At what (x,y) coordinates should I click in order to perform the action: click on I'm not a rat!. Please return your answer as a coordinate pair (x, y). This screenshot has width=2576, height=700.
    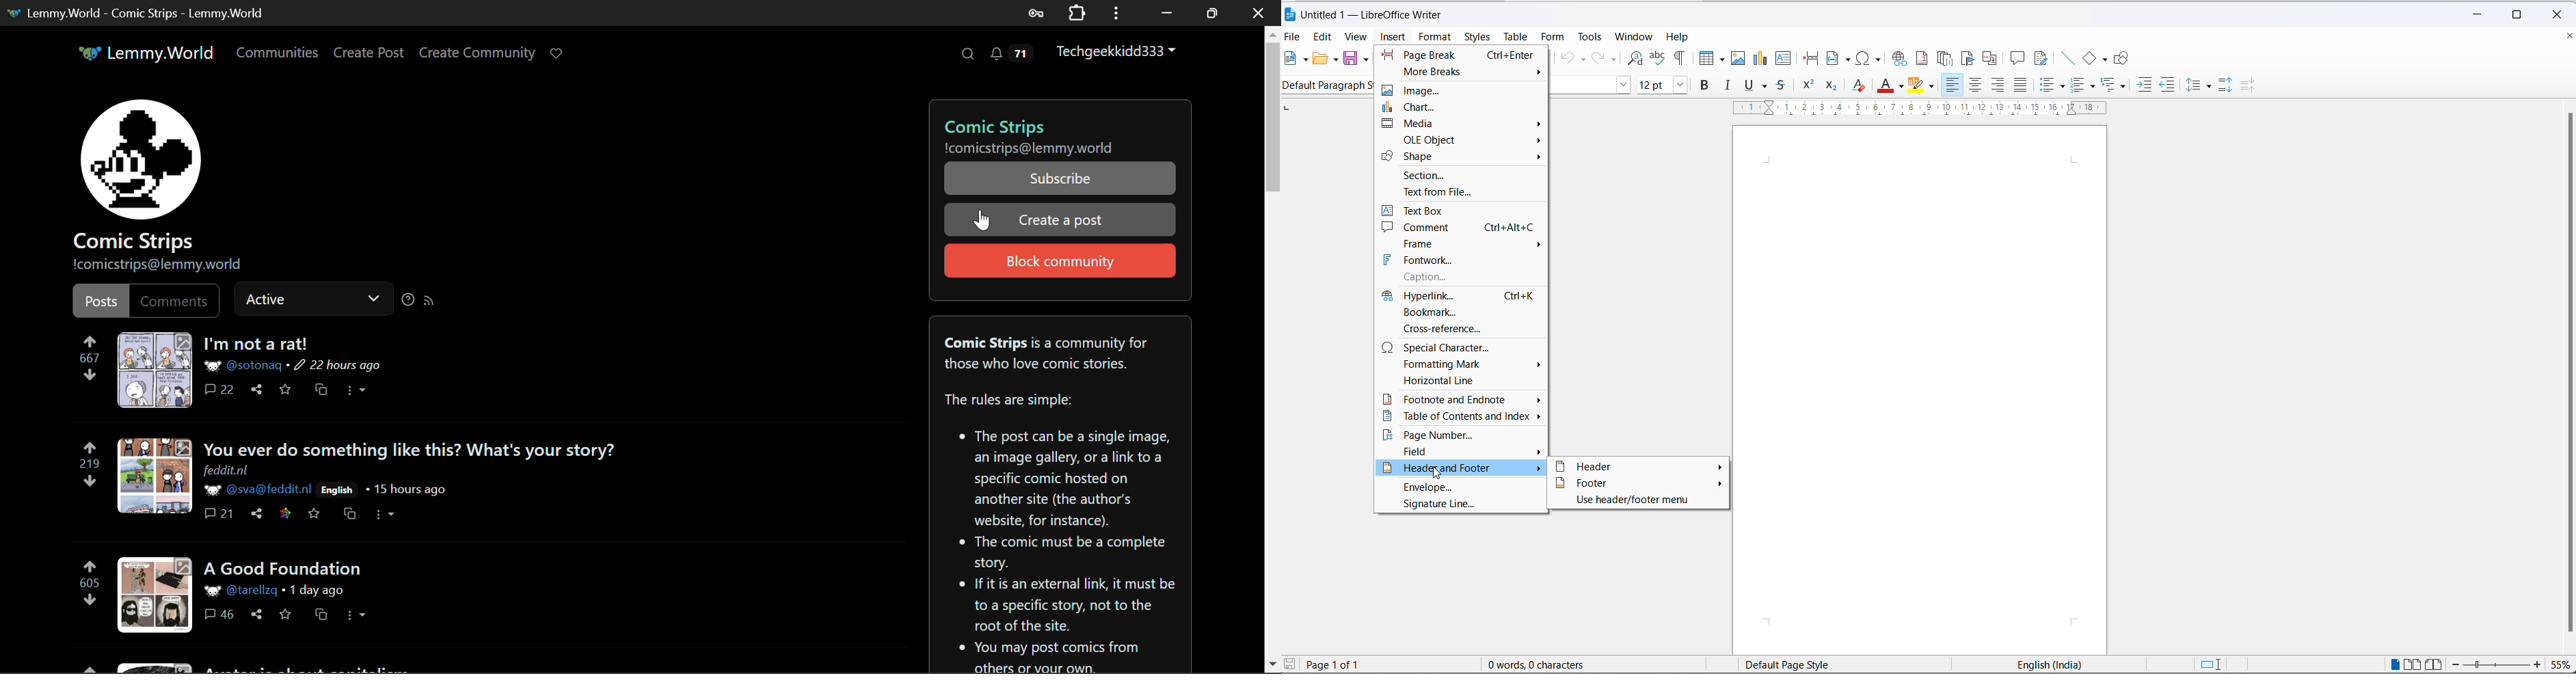
    Looking at the image, I should click on (259, 343).